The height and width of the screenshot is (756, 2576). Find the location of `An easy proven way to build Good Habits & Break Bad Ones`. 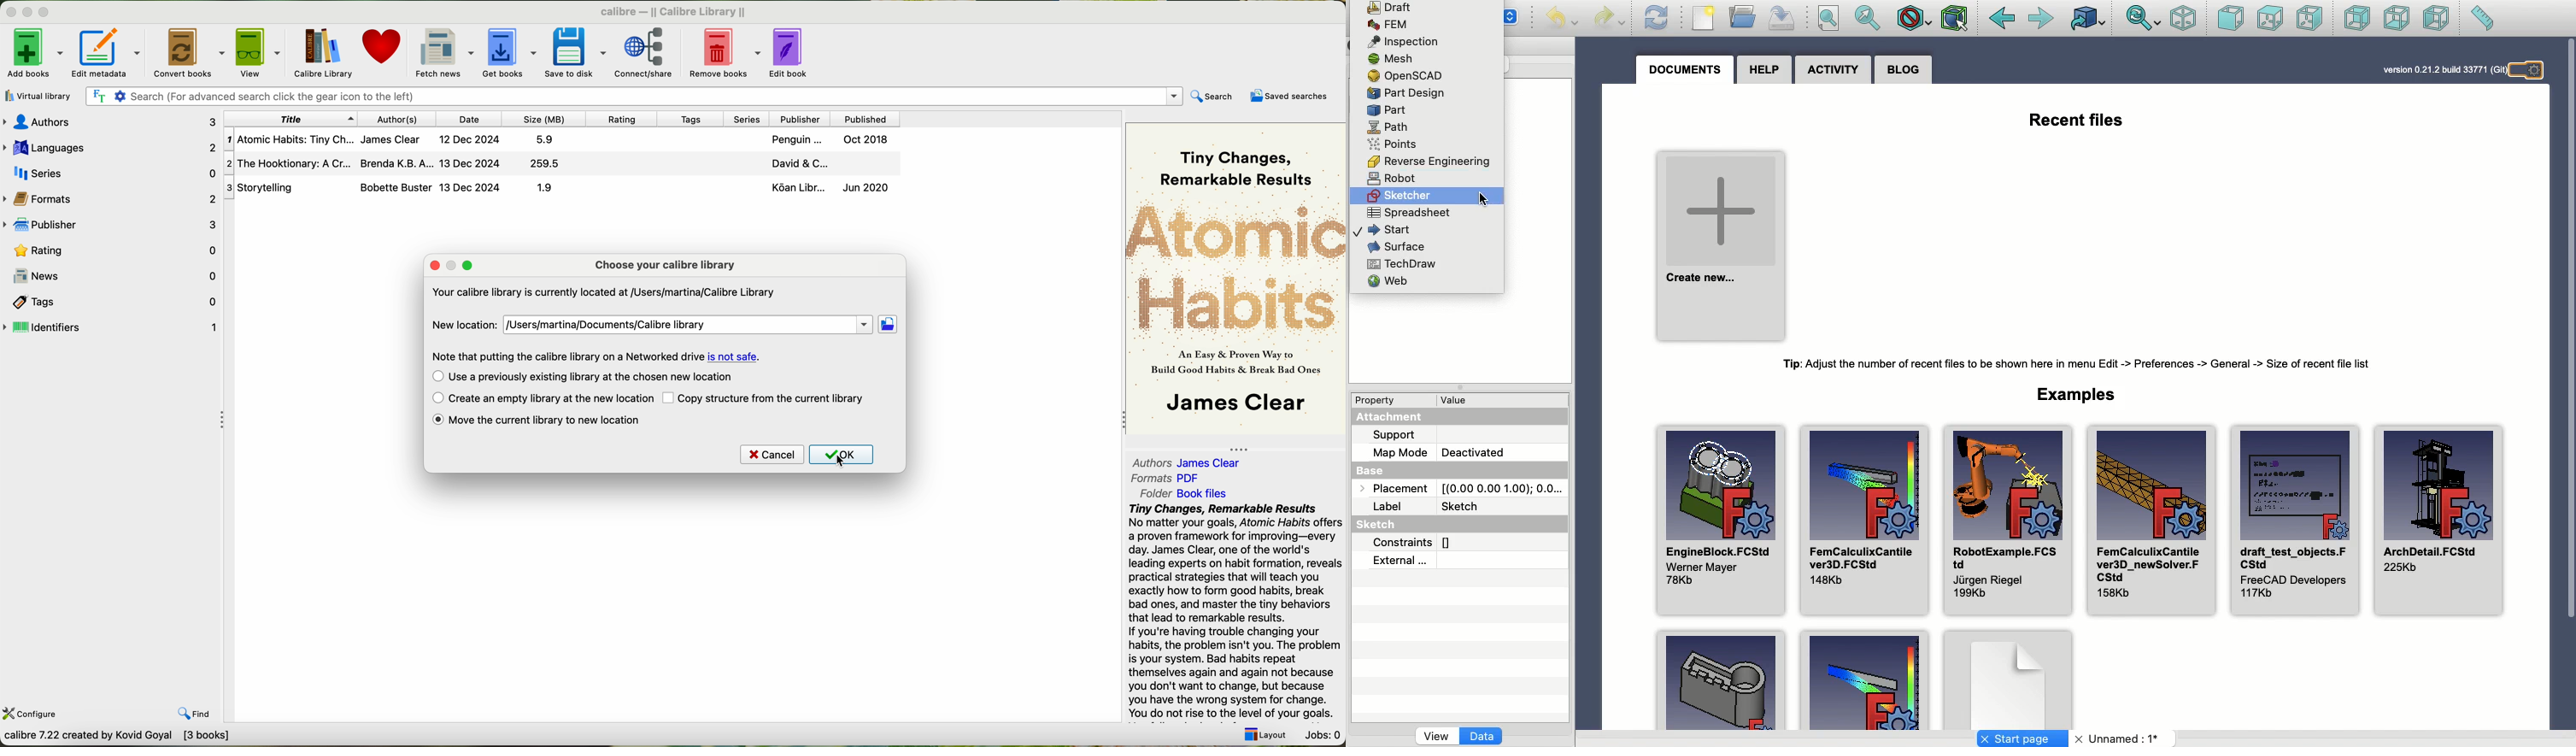

An easy proven way to build Good Habits & Break Bad Ones is located at coordinates (1234, 366).